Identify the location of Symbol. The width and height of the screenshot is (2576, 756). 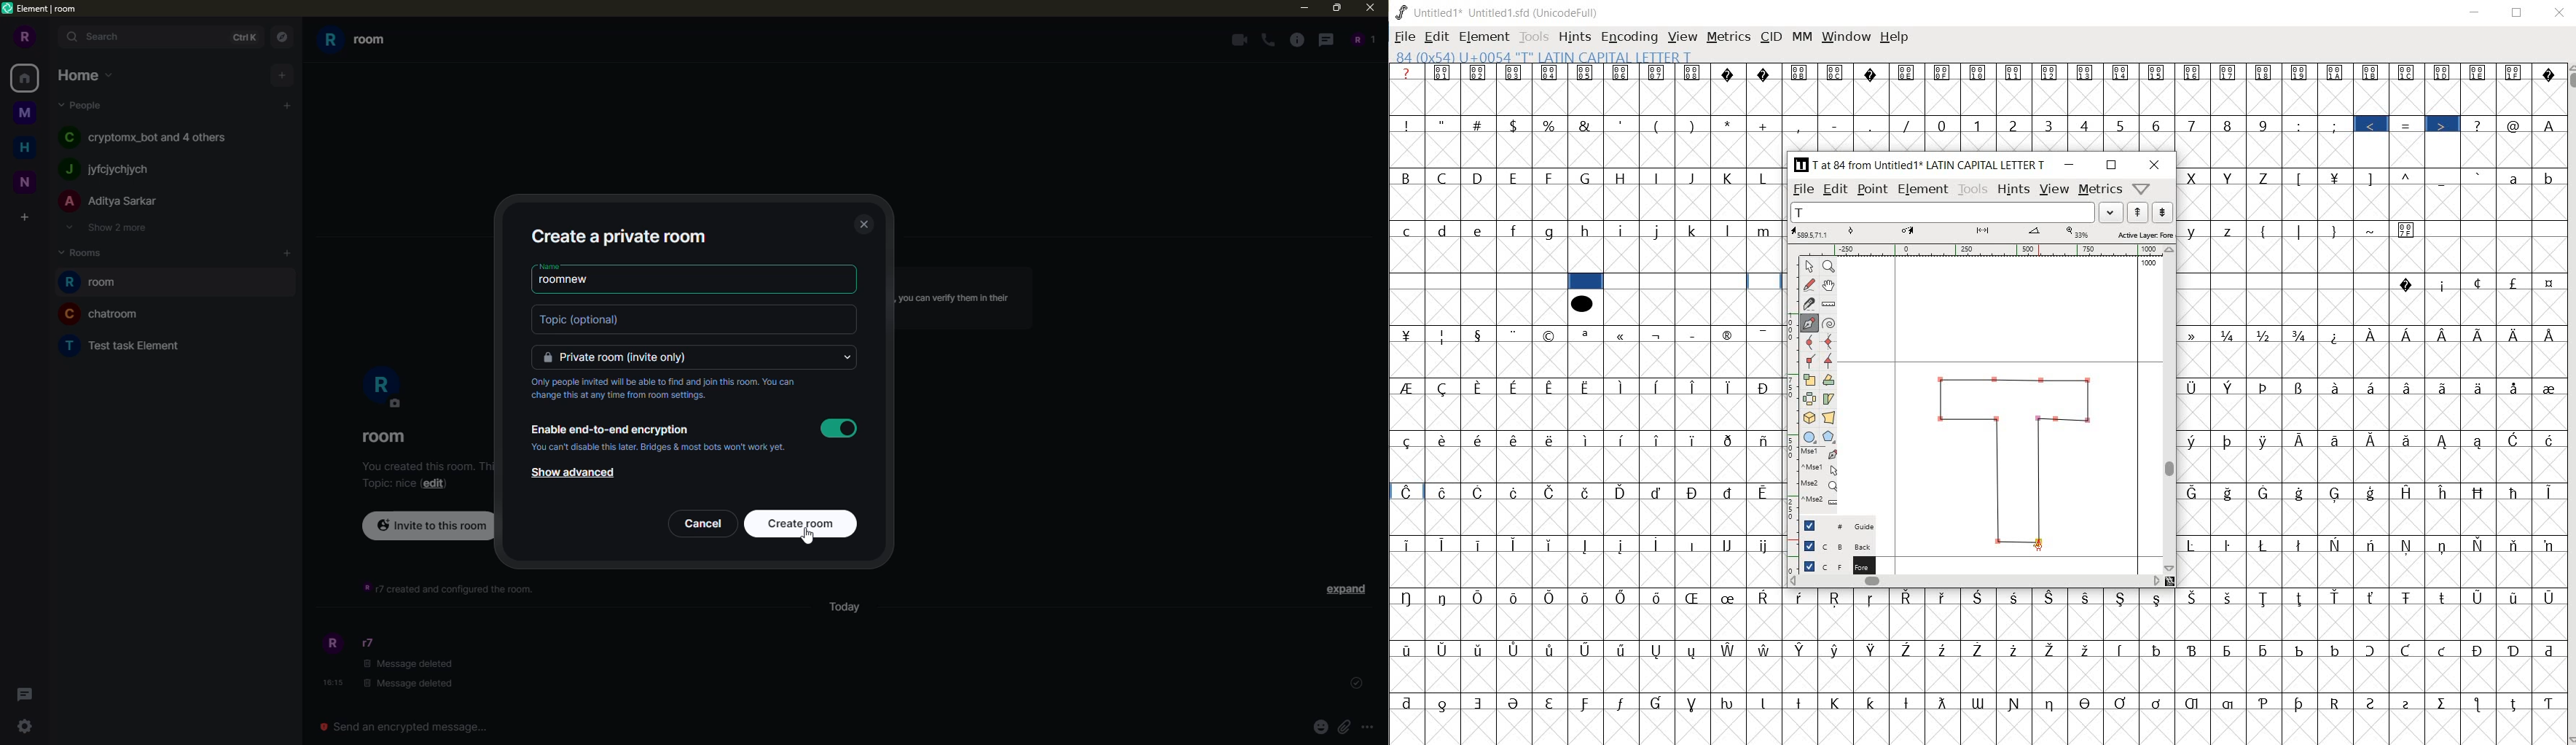
(1516, 335).